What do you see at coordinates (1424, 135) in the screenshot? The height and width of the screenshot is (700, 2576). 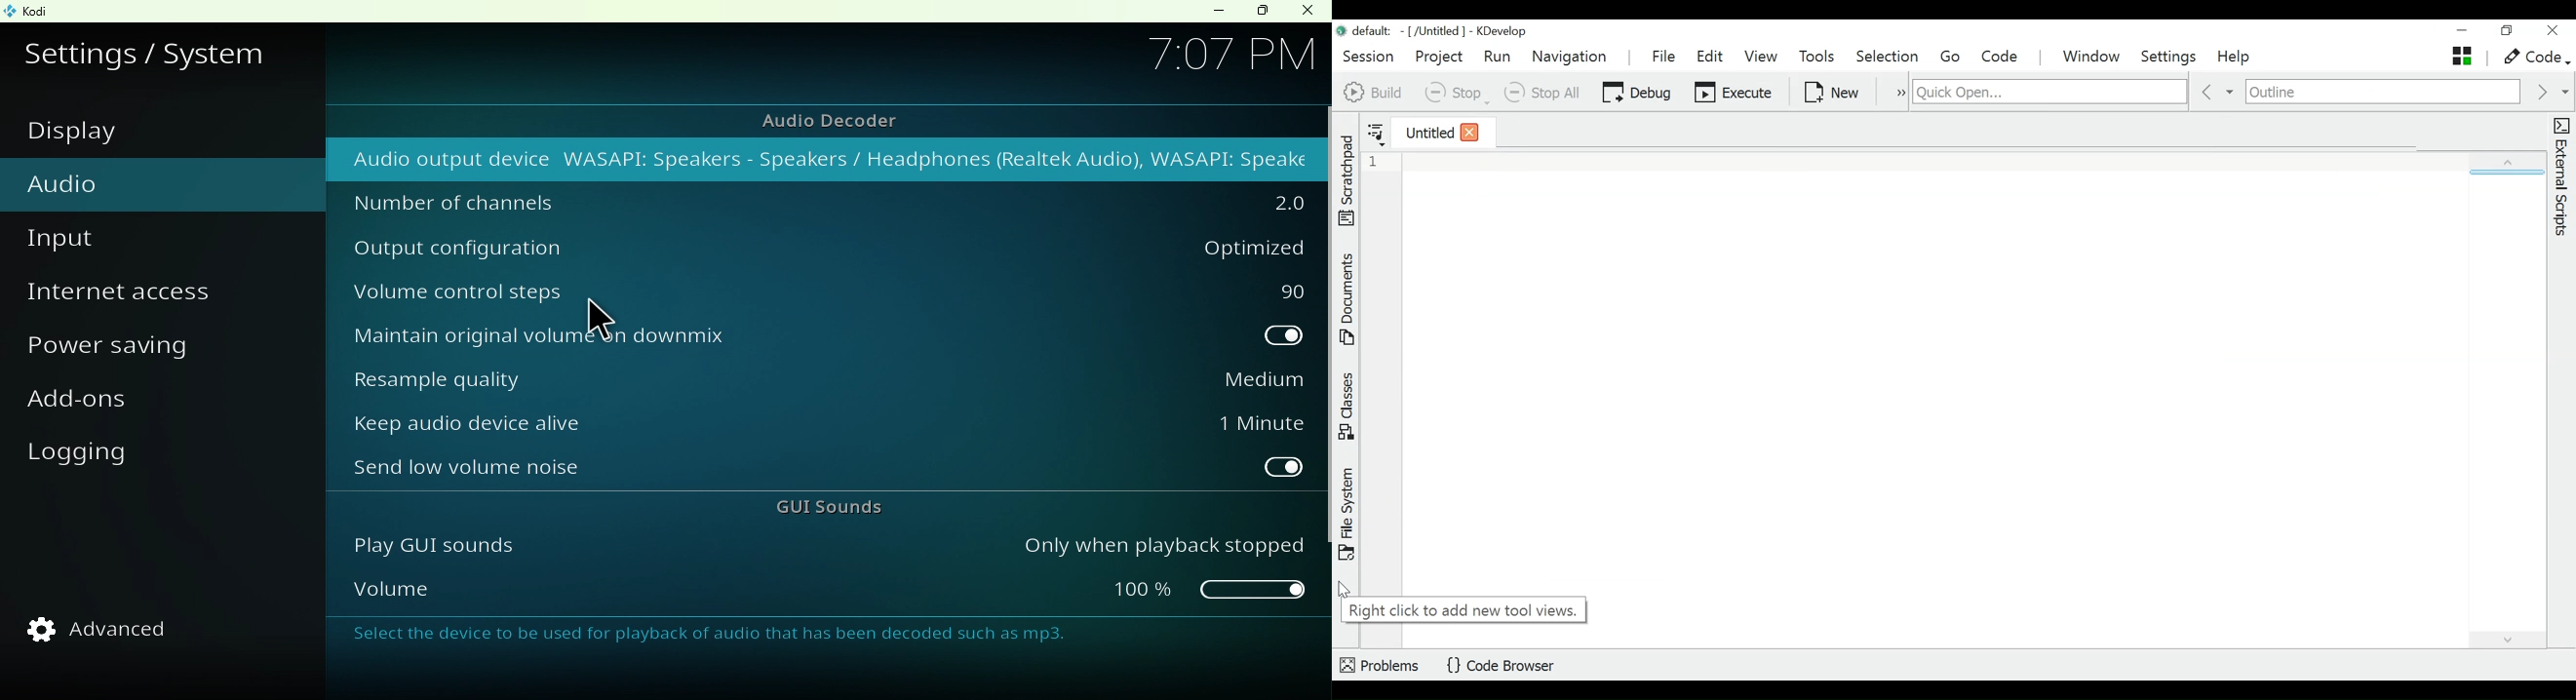 I see `current tab` at bounding box center [1424, 135].